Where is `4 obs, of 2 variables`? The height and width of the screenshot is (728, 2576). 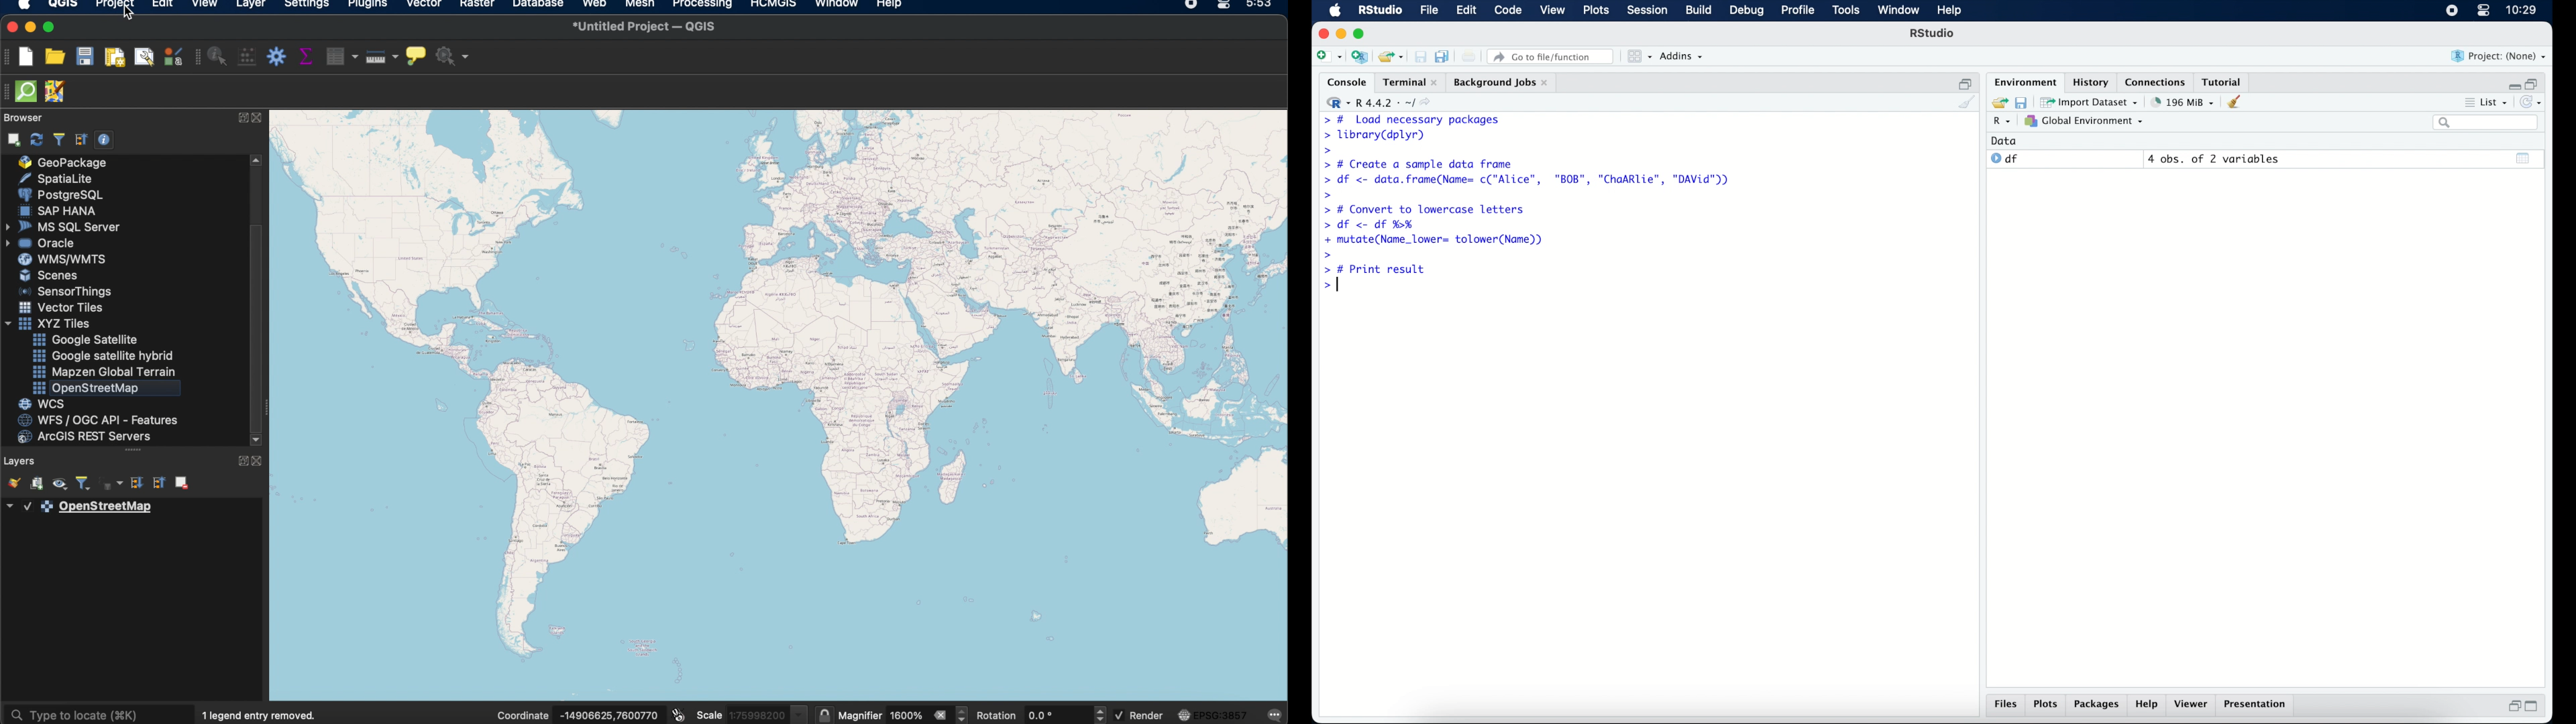
4 obs, of 2 variables is located at coordinates (2214, 159).